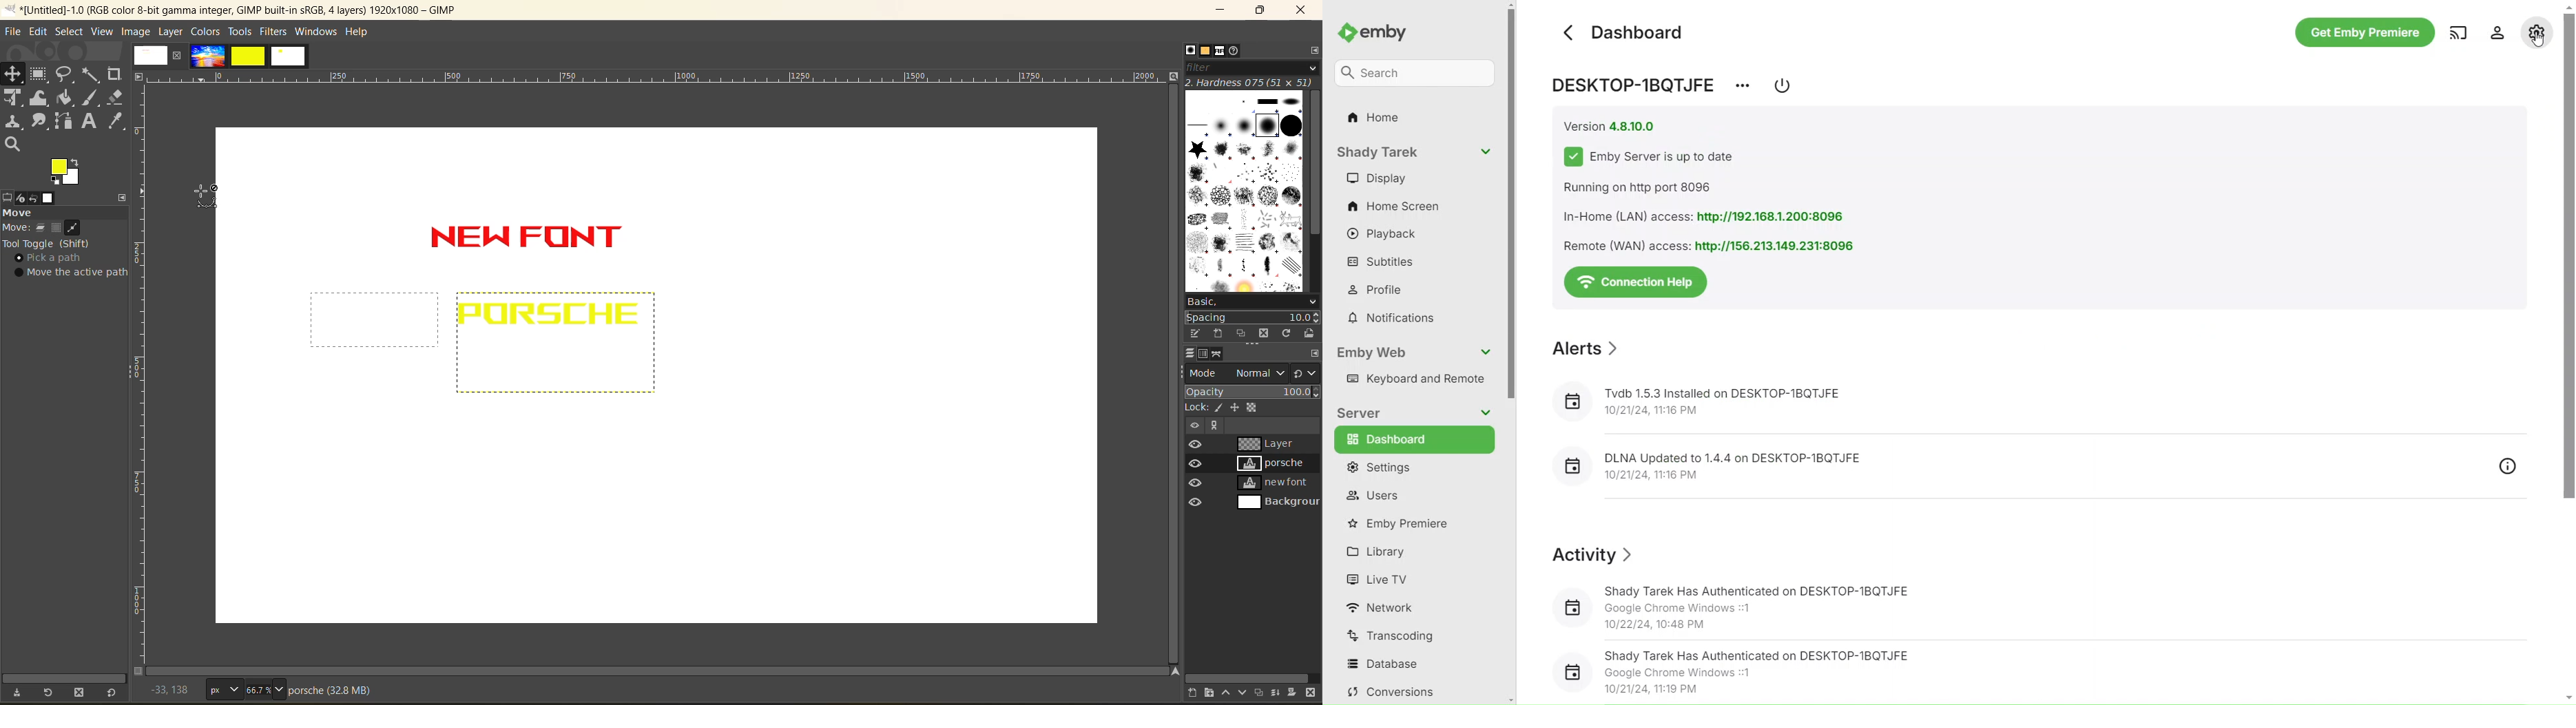 This screenshot has width=2576, height=728. Describe the element at coordinates (1242, 50) in the screenshot. I see `document history` at that location.